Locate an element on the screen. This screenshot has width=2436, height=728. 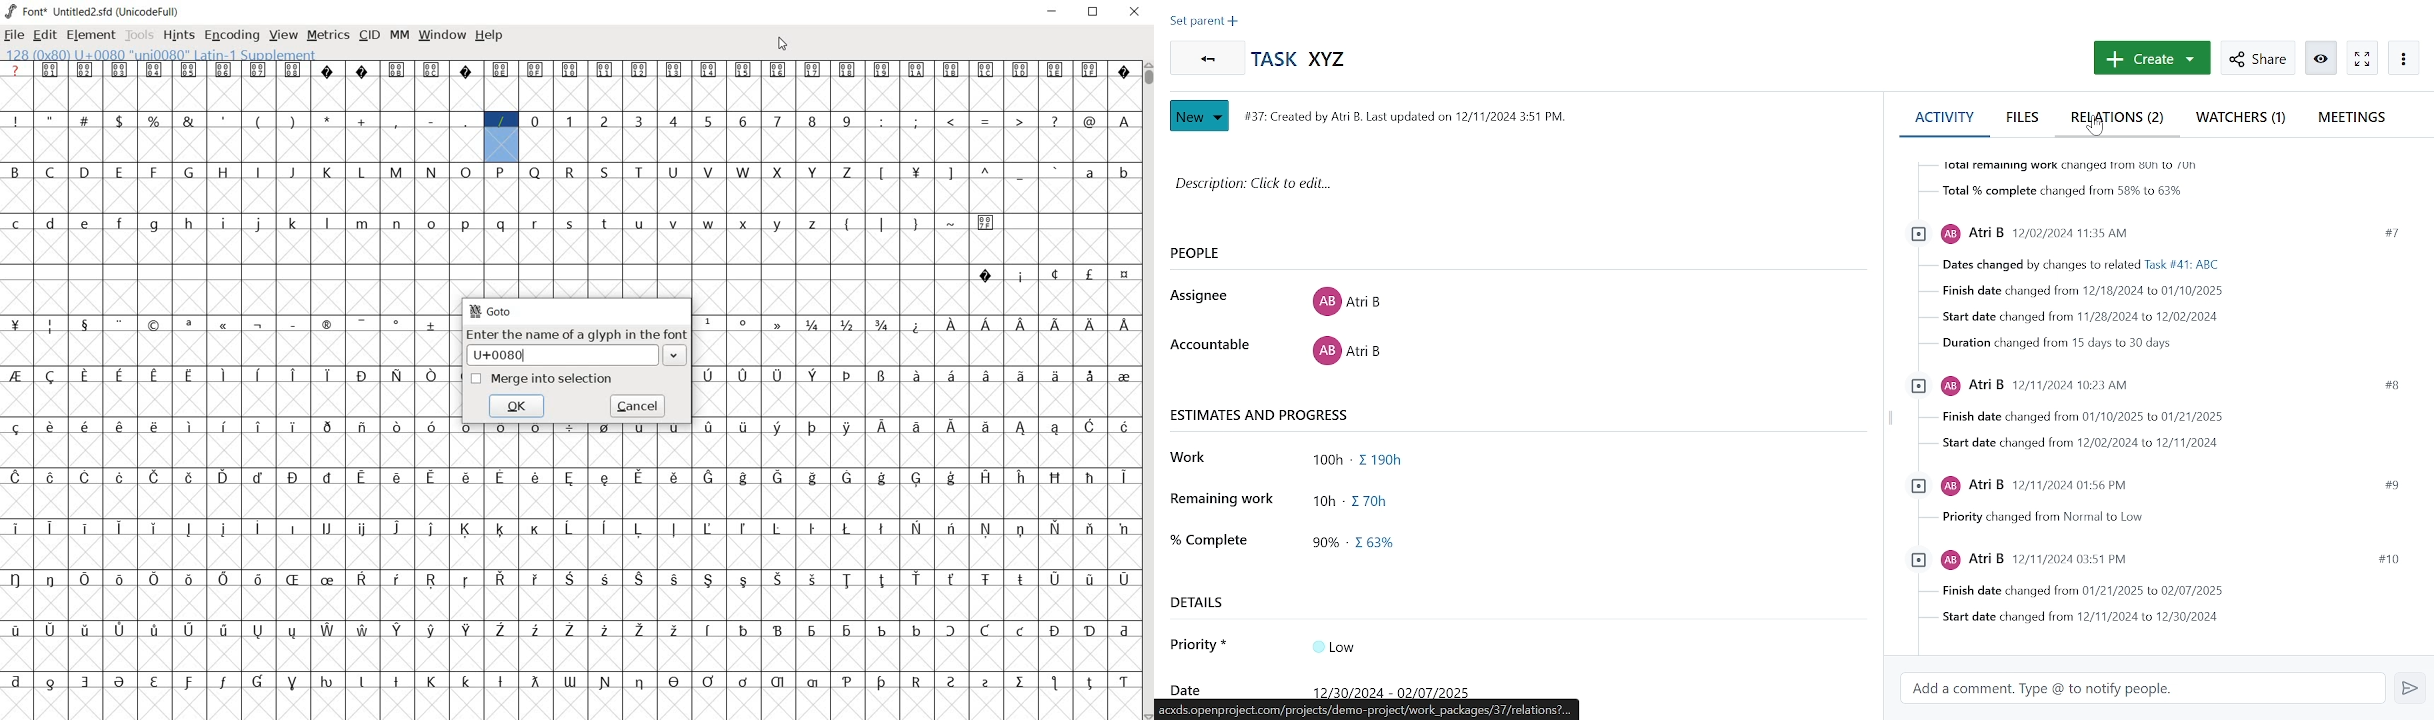
glyph is located at coordinates (50, 478).